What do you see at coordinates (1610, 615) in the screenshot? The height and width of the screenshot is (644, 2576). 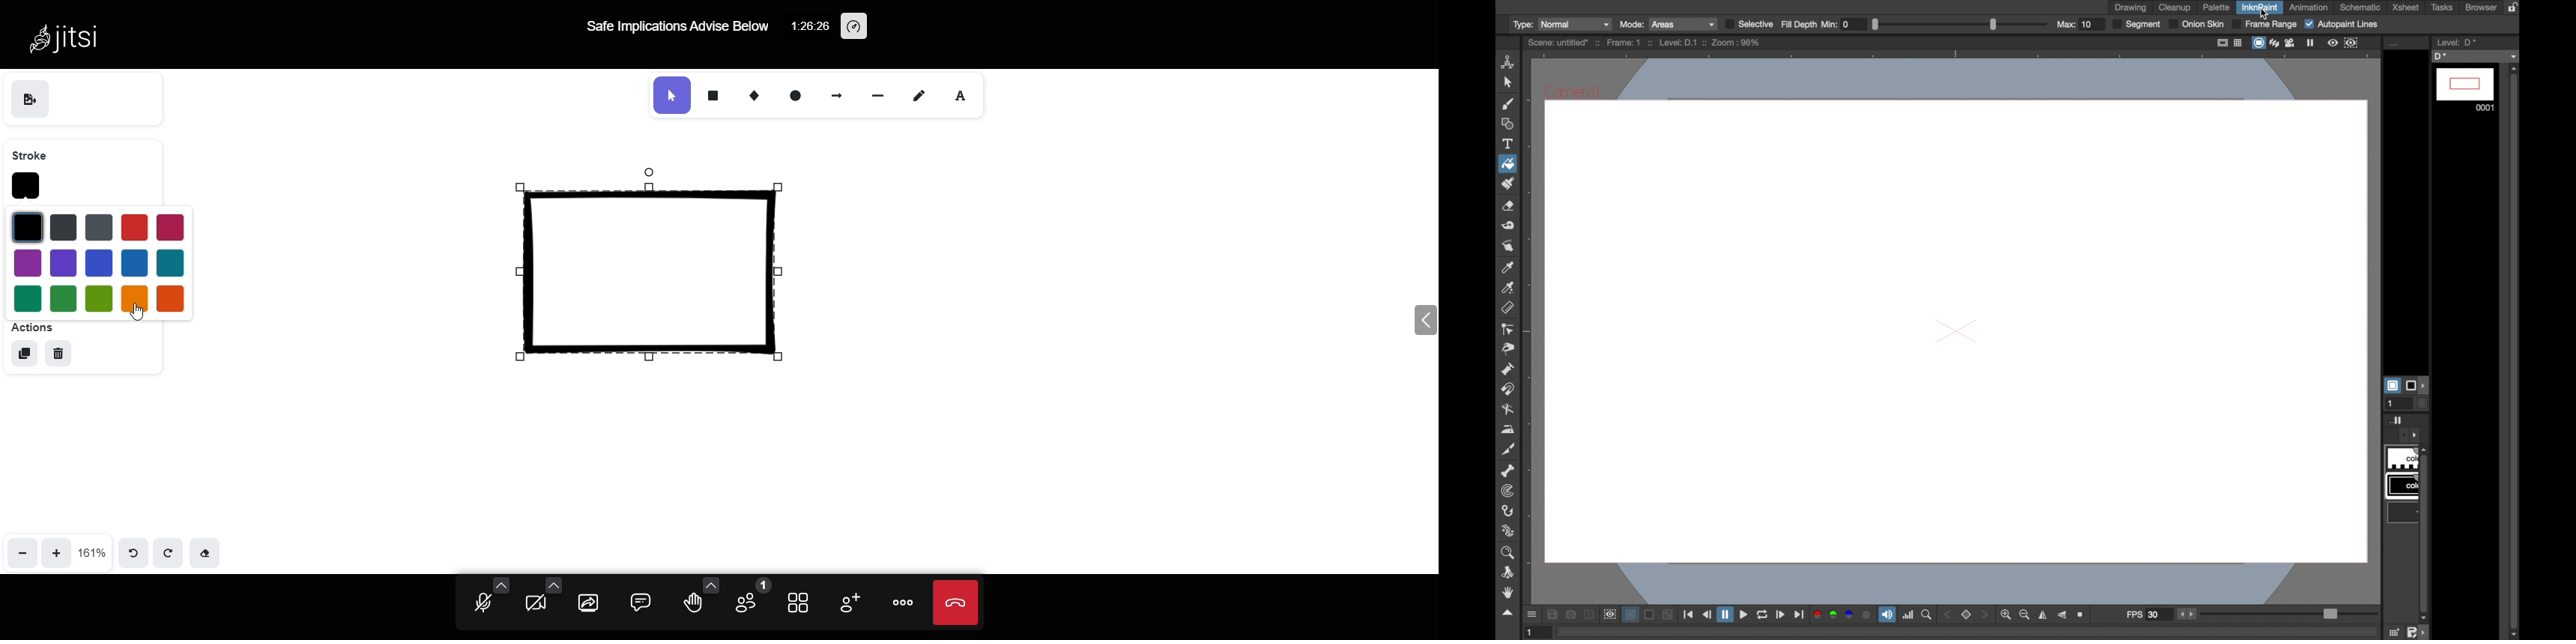 I see `preview` at bounding box center [1610, 615].